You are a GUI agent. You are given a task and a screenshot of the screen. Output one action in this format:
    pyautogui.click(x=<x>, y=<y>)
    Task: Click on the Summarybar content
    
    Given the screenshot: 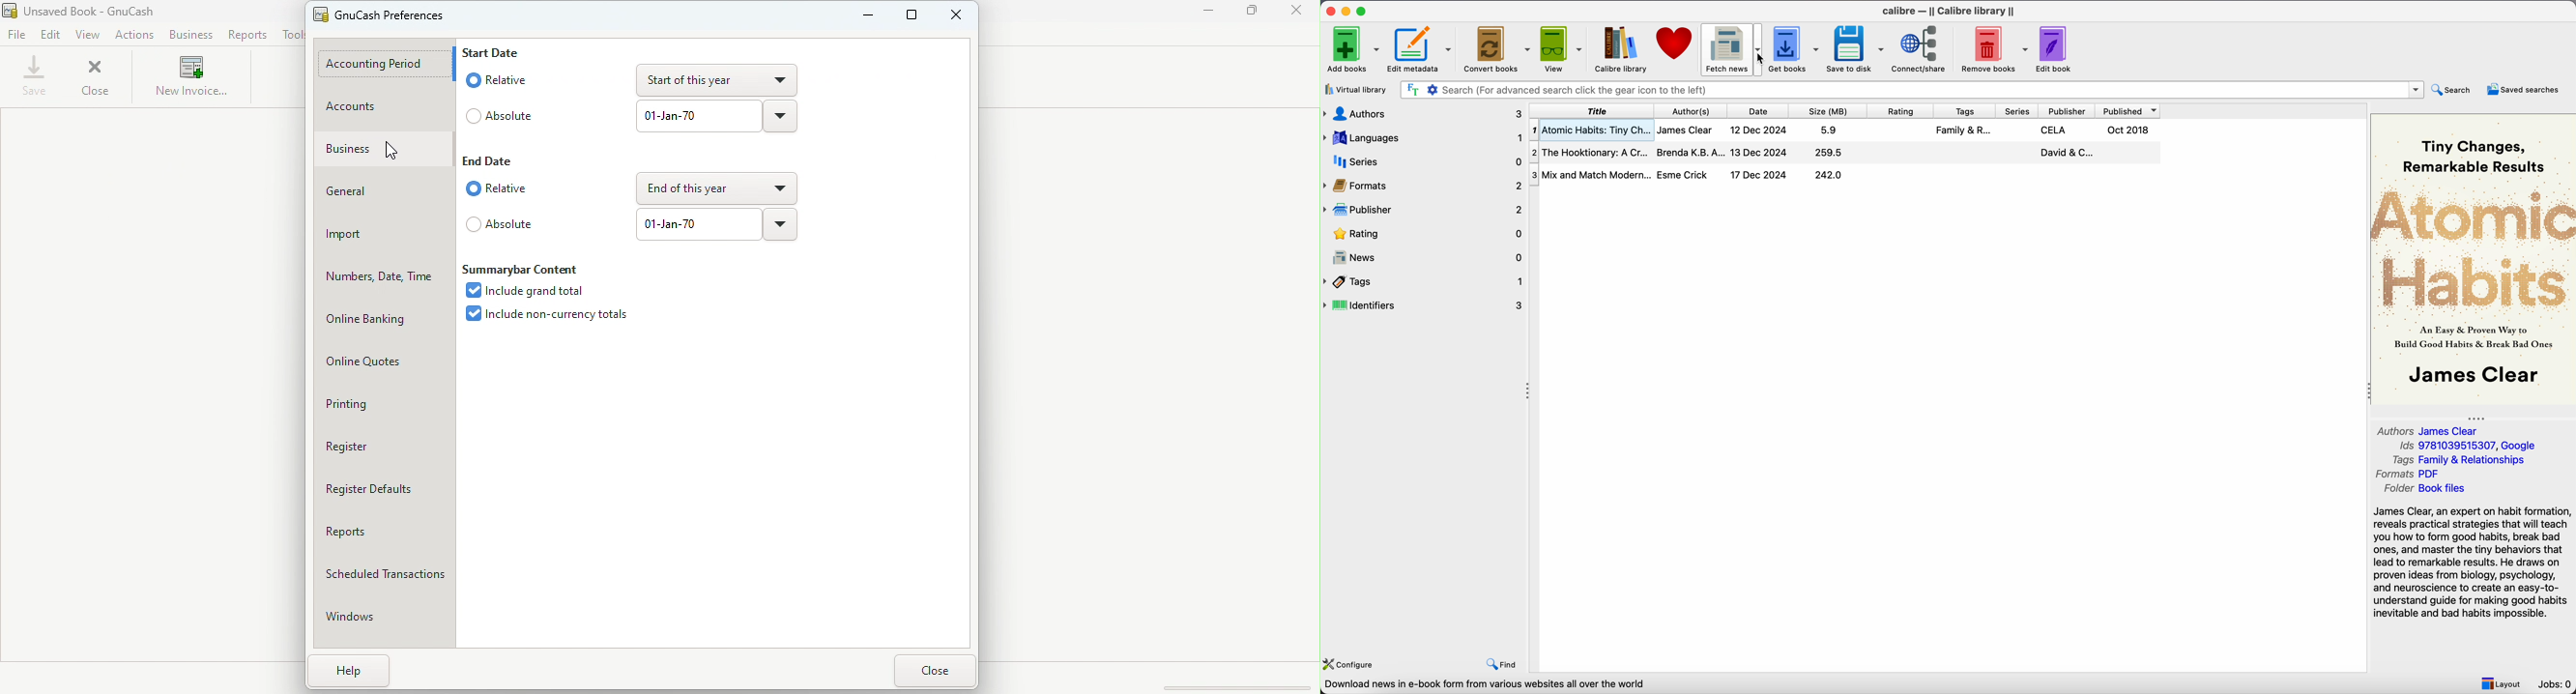 What is the action you would take?
    pyautogui.click(x=524, y=268)
    